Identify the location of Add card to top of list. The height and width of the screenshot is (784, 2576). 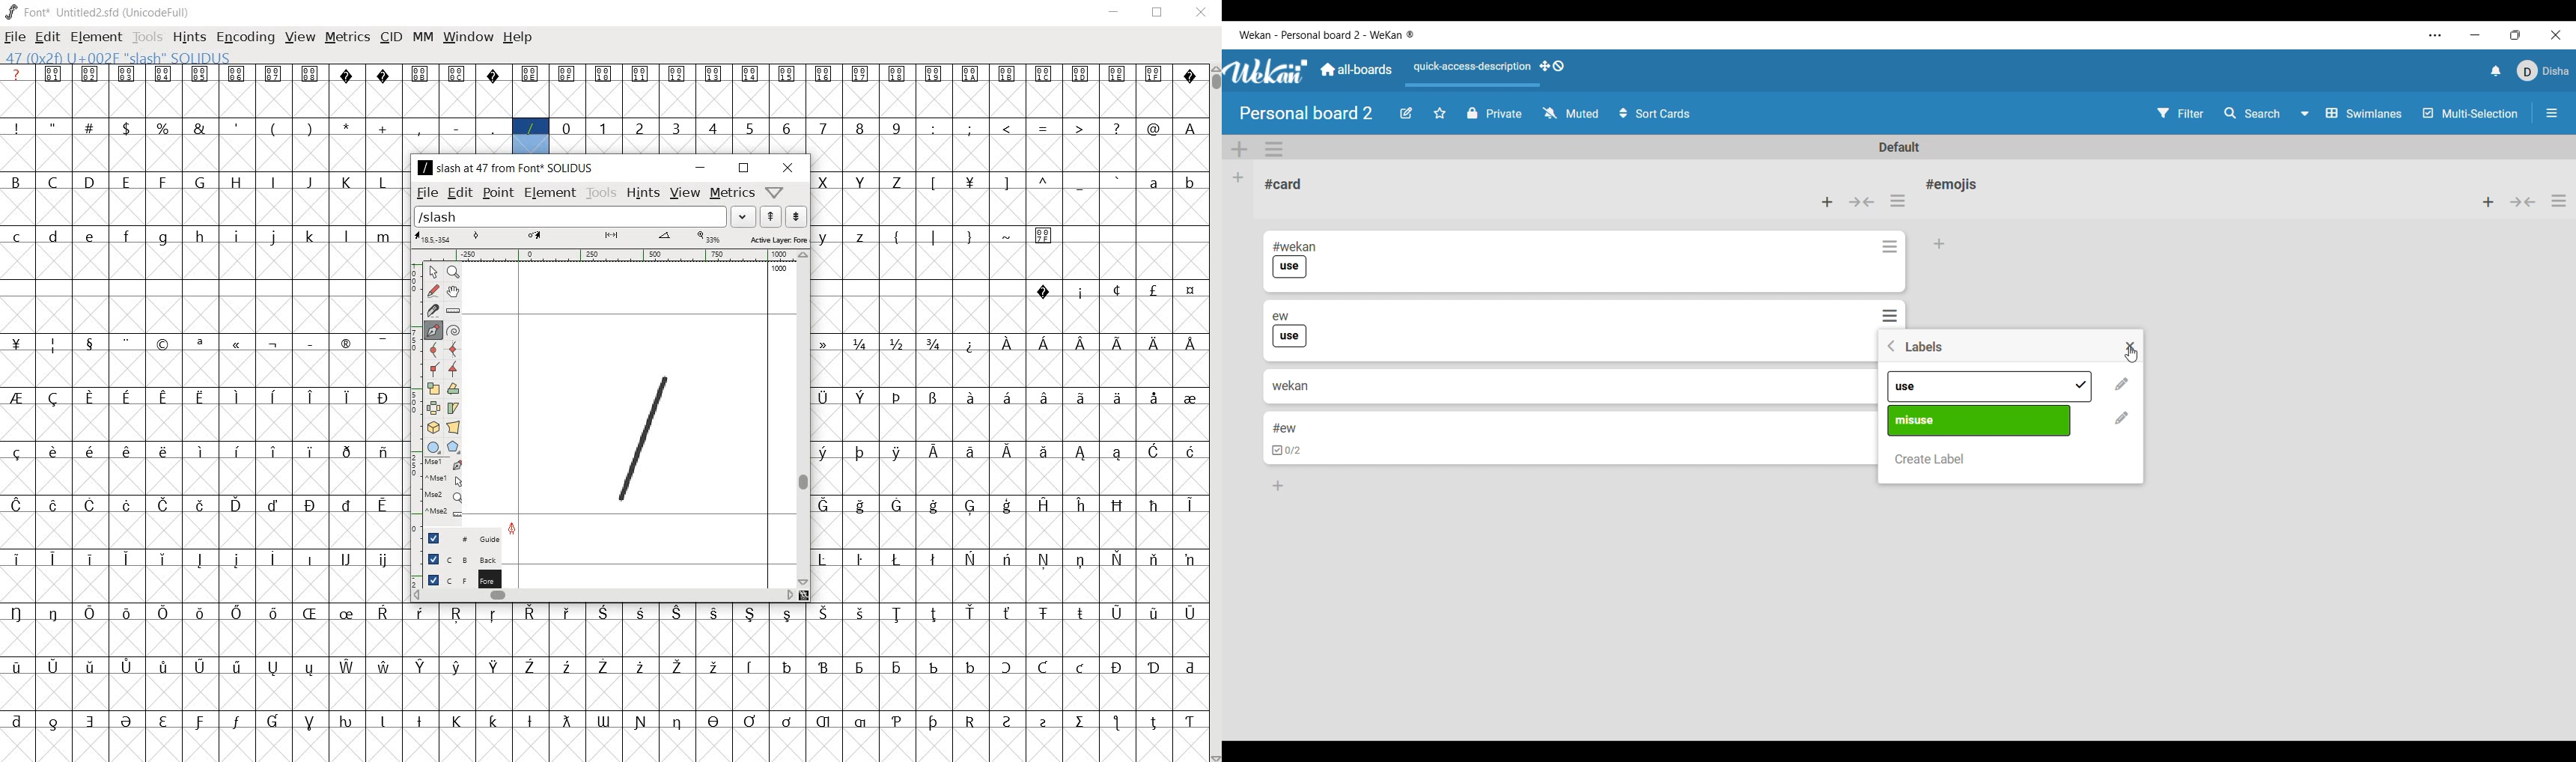
(1827, 202).